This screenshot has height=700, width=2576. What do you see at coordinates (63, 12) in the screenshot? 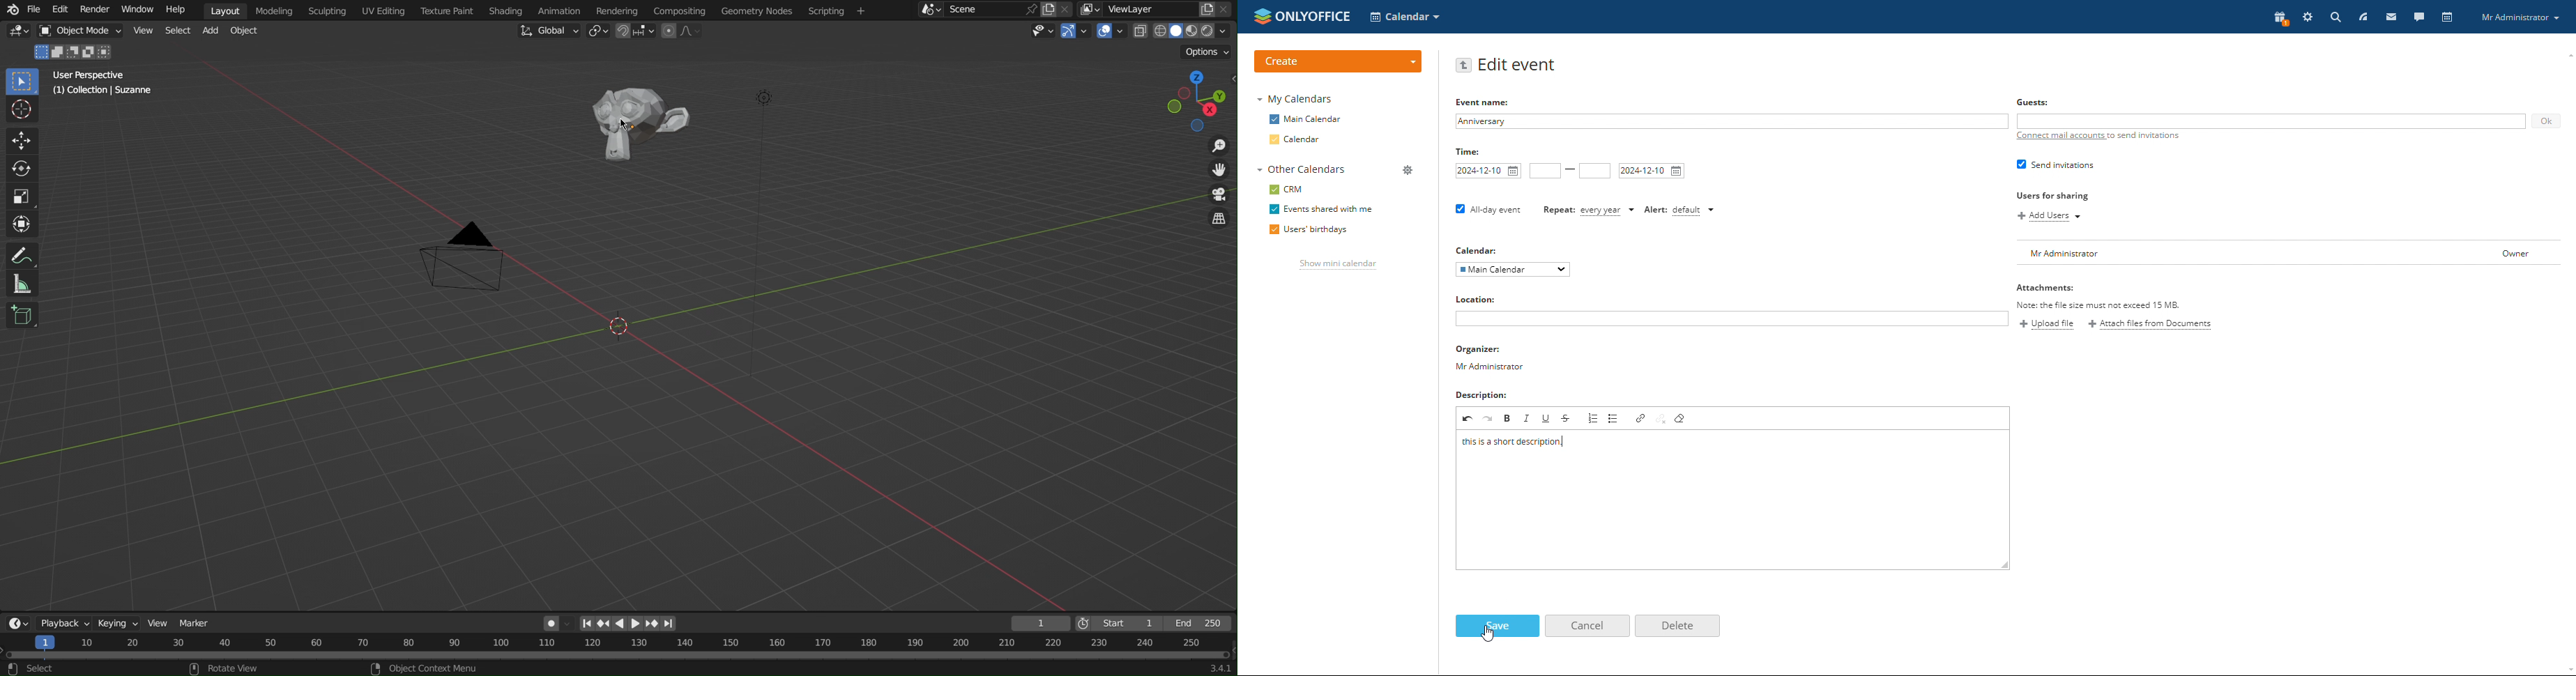
I see `Edit` at bounding box center [63, 12].